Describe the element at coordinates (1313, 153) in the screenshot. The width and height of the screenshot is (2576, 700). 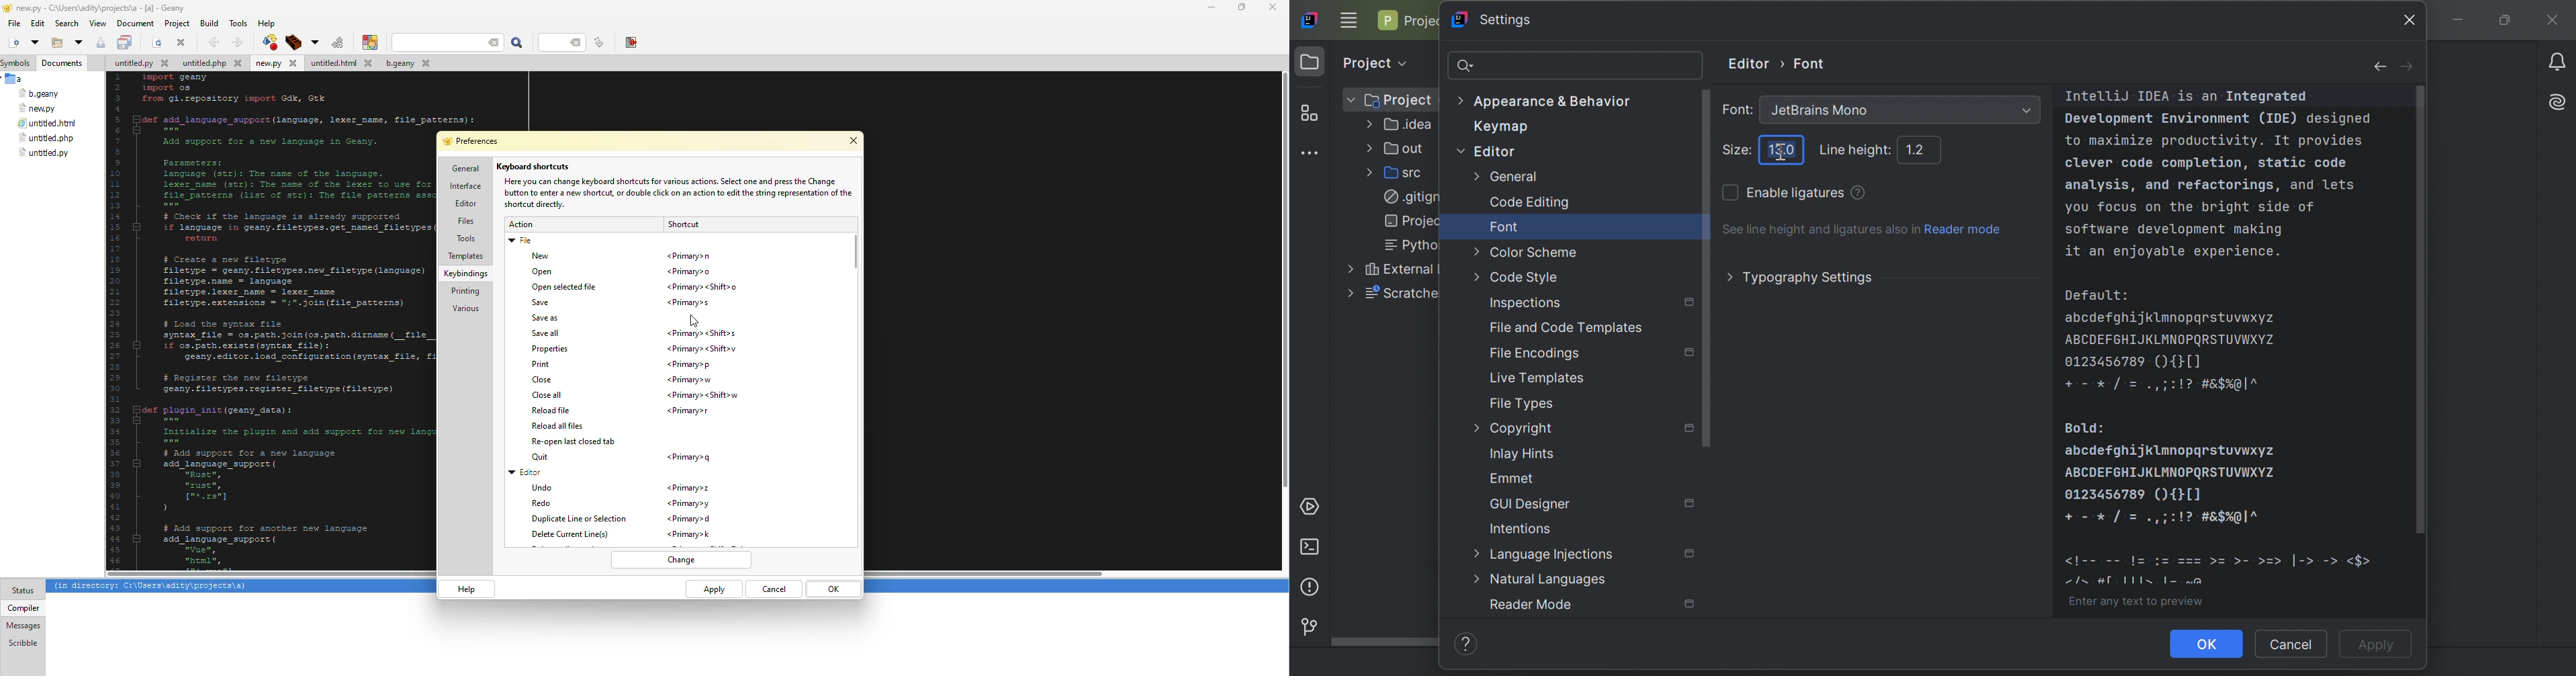
I see `More tool windows` at that location.